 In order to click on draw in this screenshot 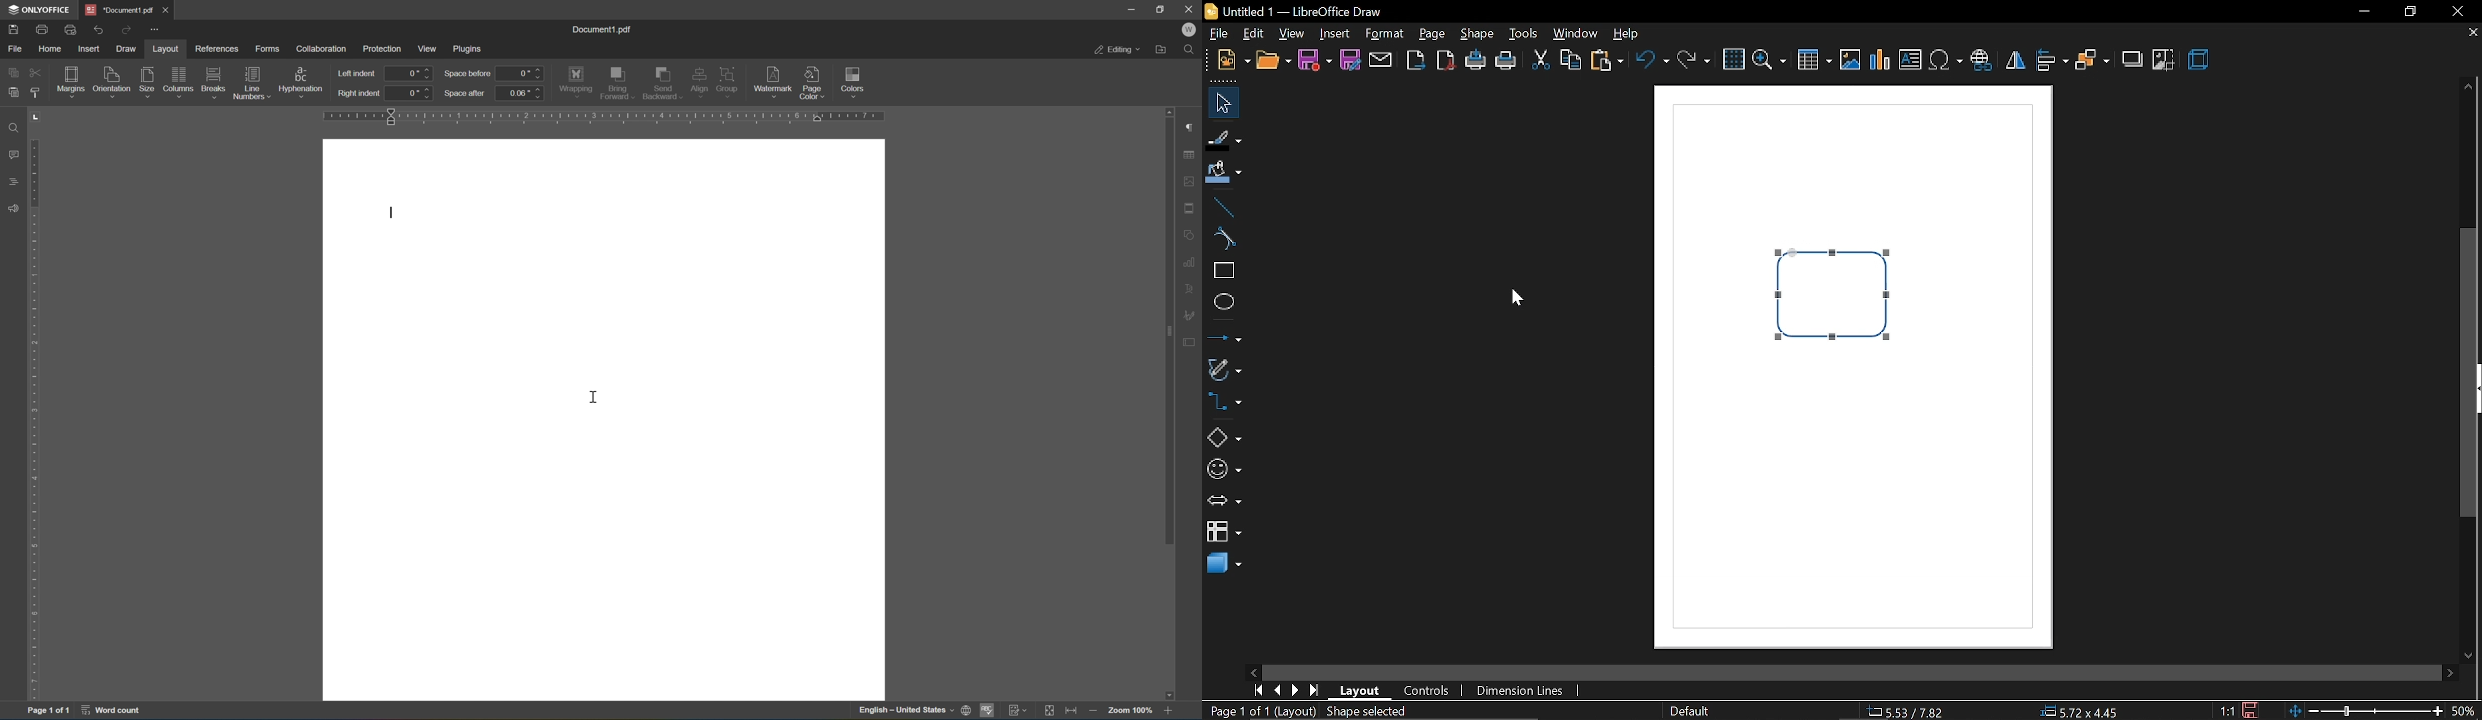, I will do `click(129, 48)`.